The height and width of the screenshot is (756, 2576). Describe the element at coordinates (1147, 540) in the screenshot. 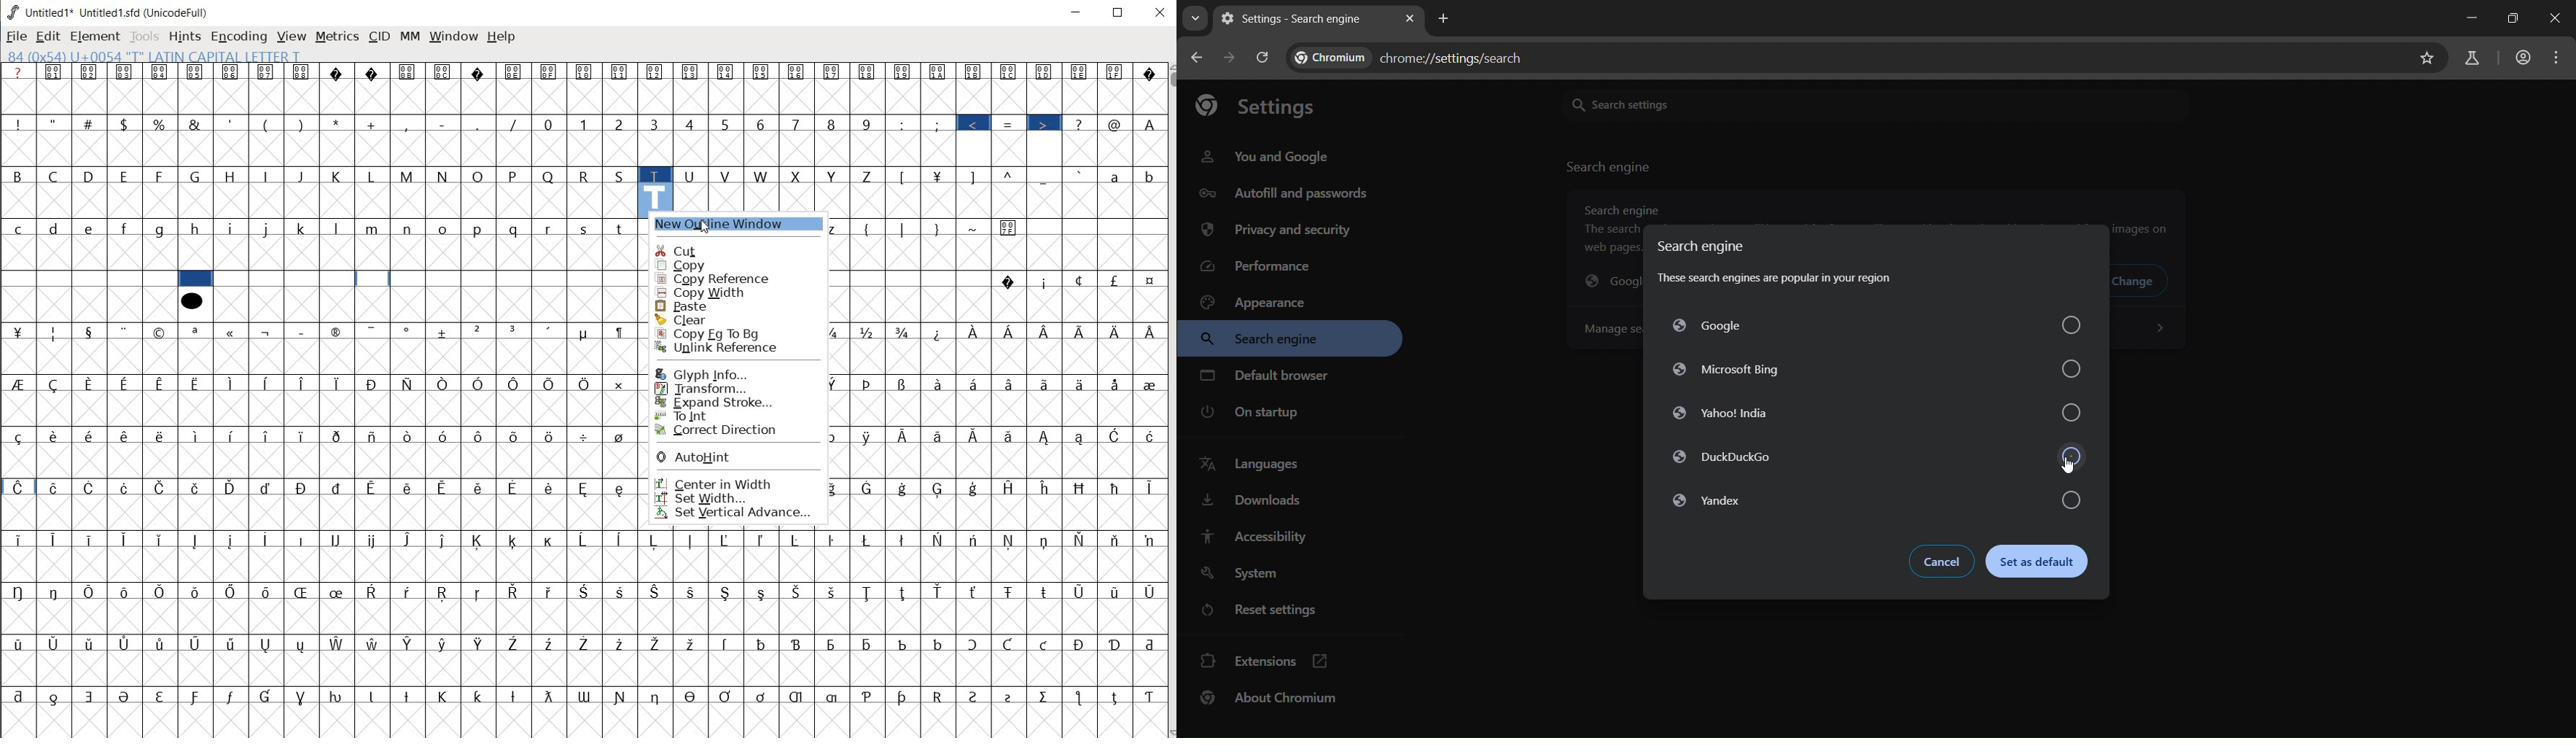

I see `Symbol` at that location.